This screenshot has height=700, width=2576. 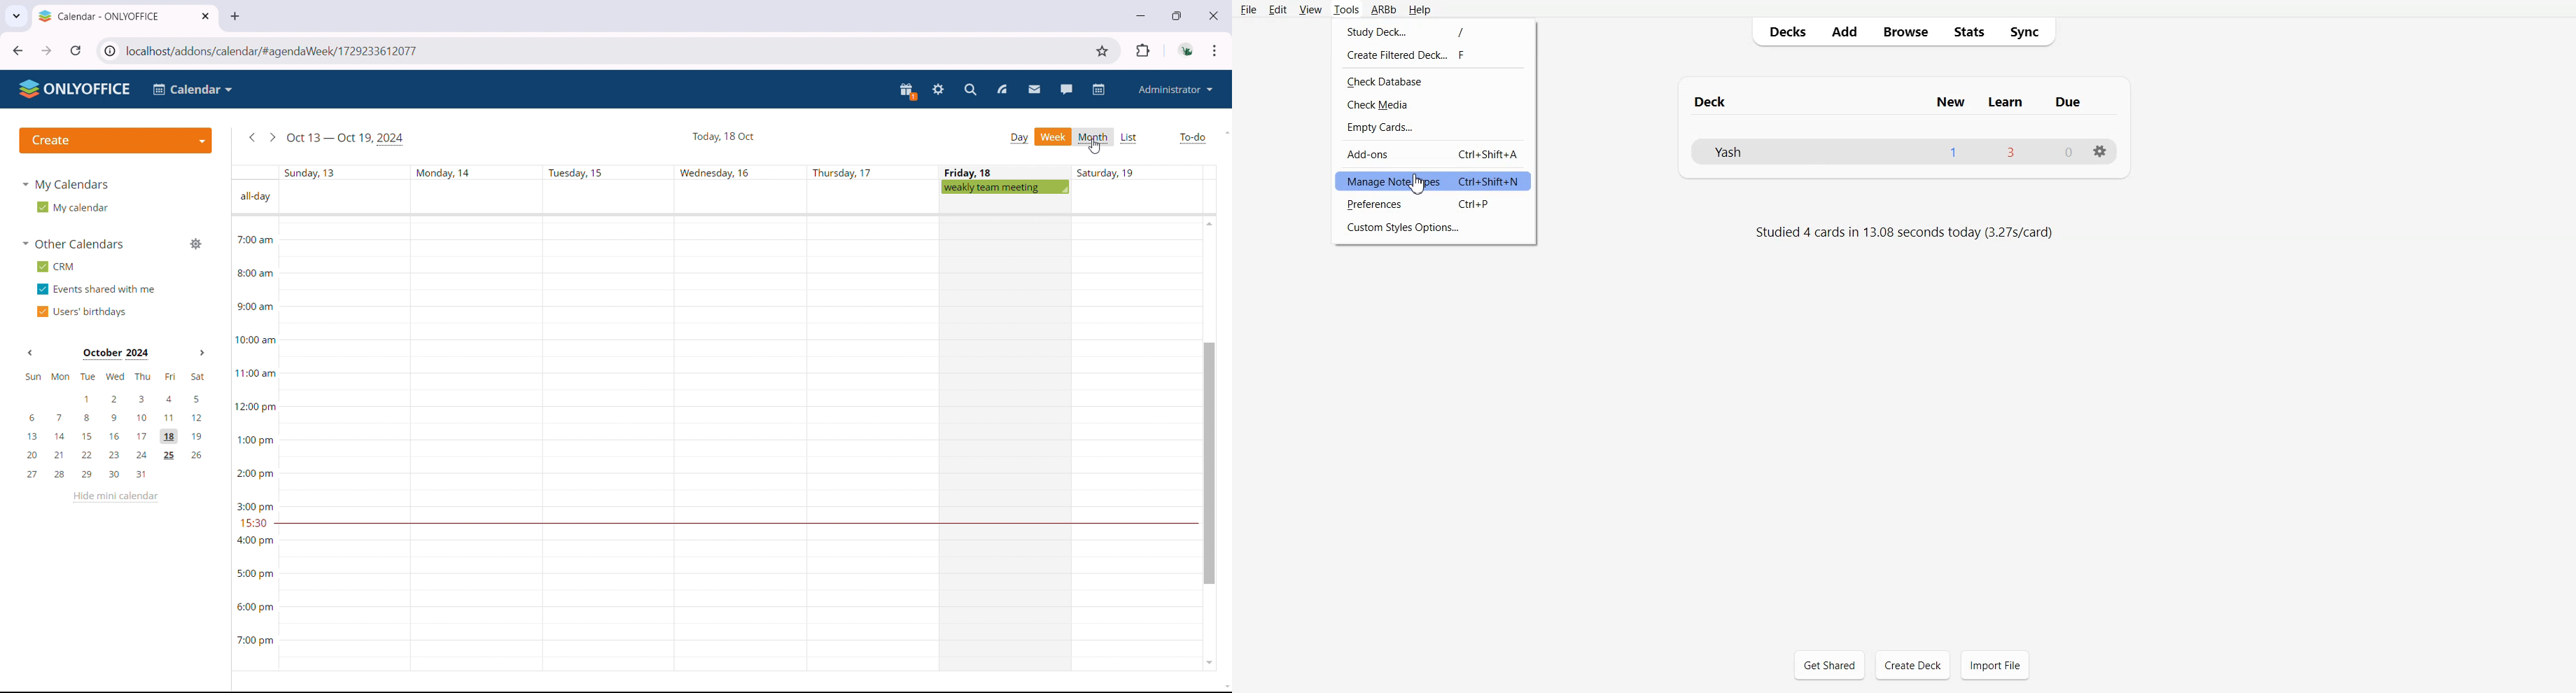 What do you see at coordinates (234, 17) in the screenshot?
I see `new tab` at bounding box center [234, 17].